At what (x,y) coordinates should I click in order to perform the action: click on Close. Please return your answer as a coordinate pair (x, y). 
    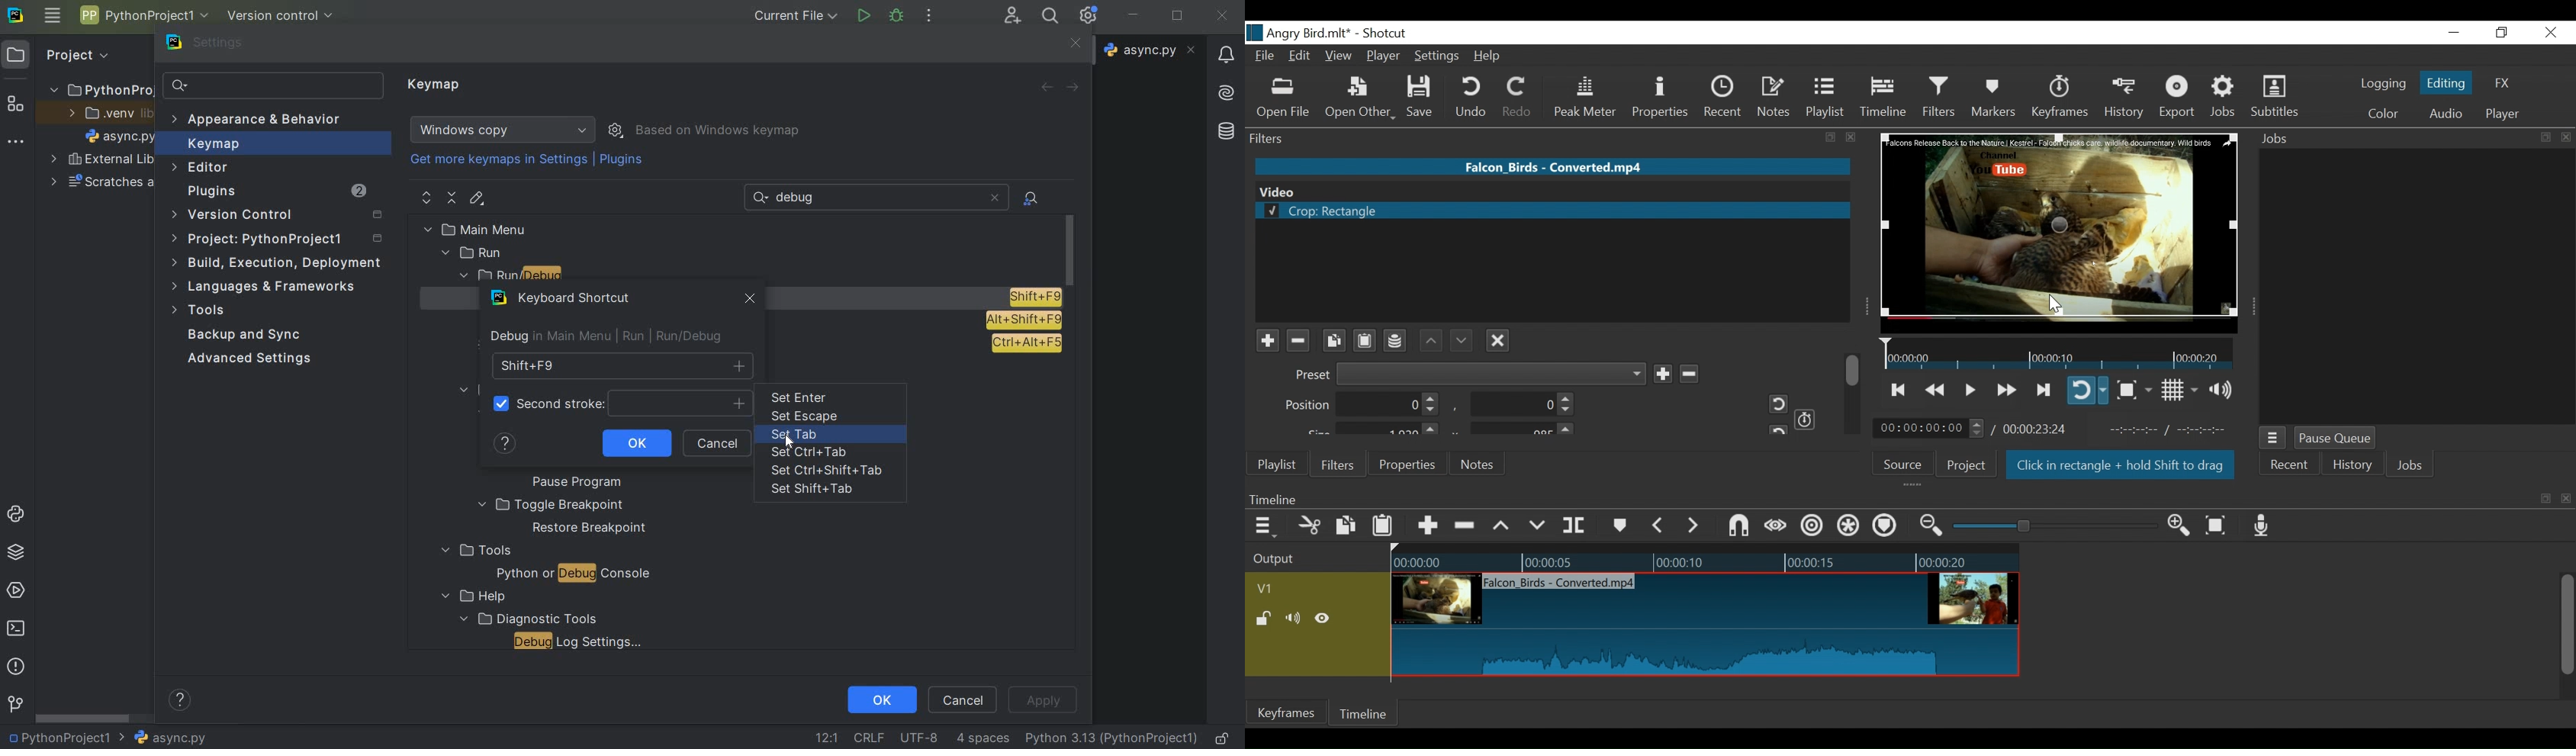
    Looking at the image, I should click on (2549, 33).